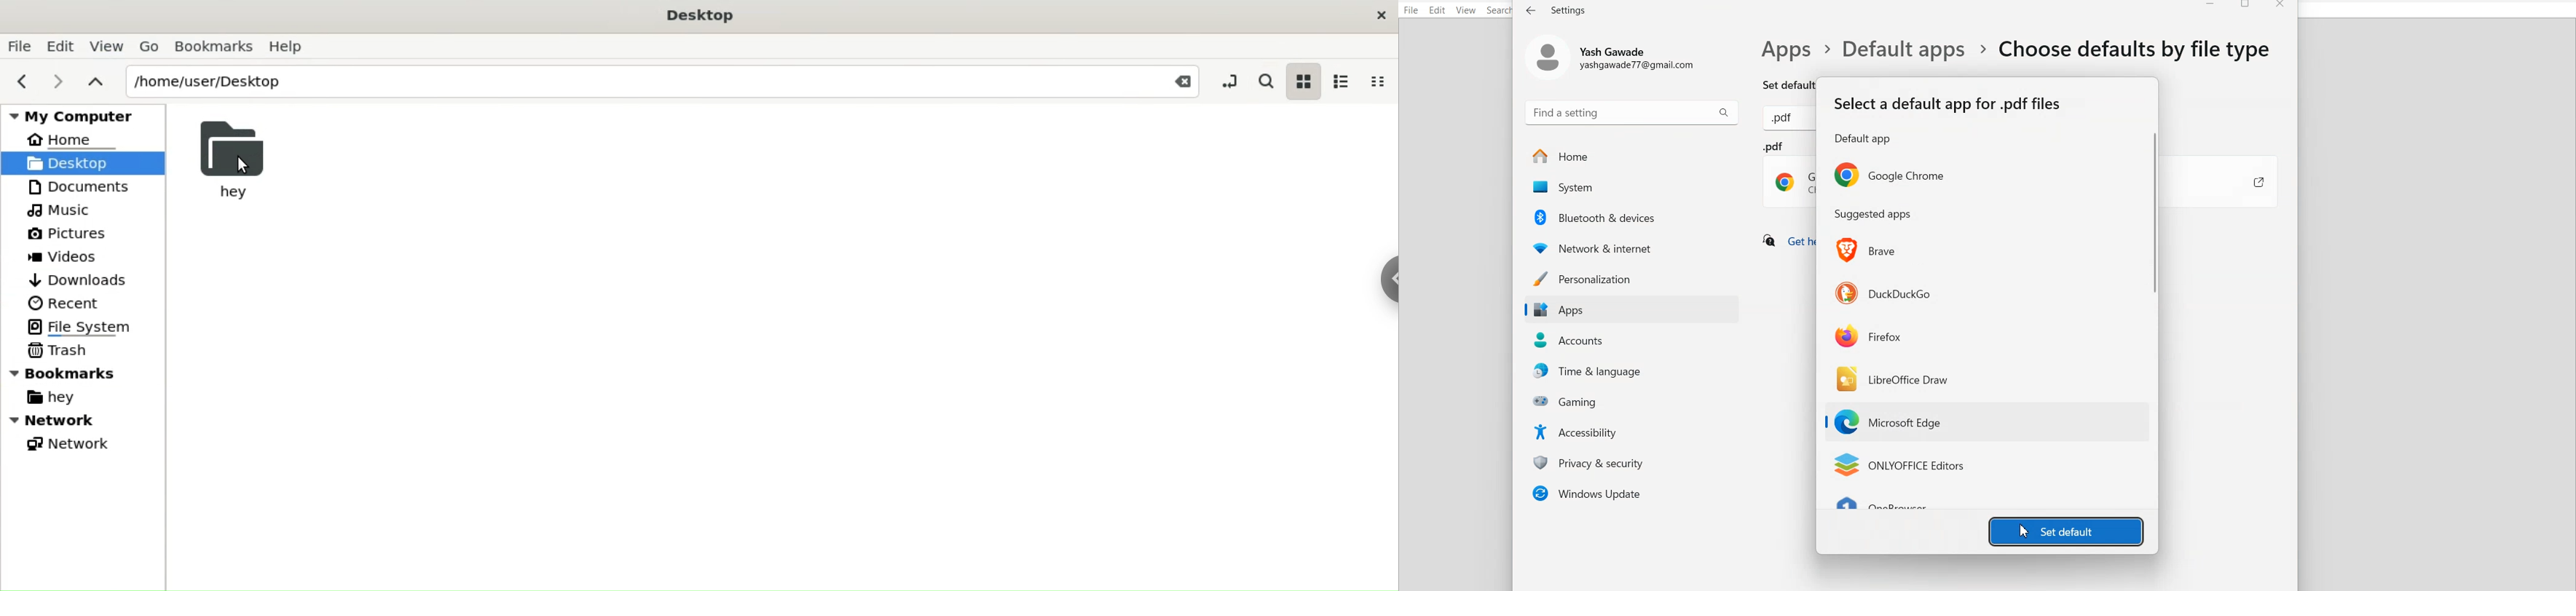 This screenshot has height=616, width=2576. I want to click on Search bar, so click(1632, 112).